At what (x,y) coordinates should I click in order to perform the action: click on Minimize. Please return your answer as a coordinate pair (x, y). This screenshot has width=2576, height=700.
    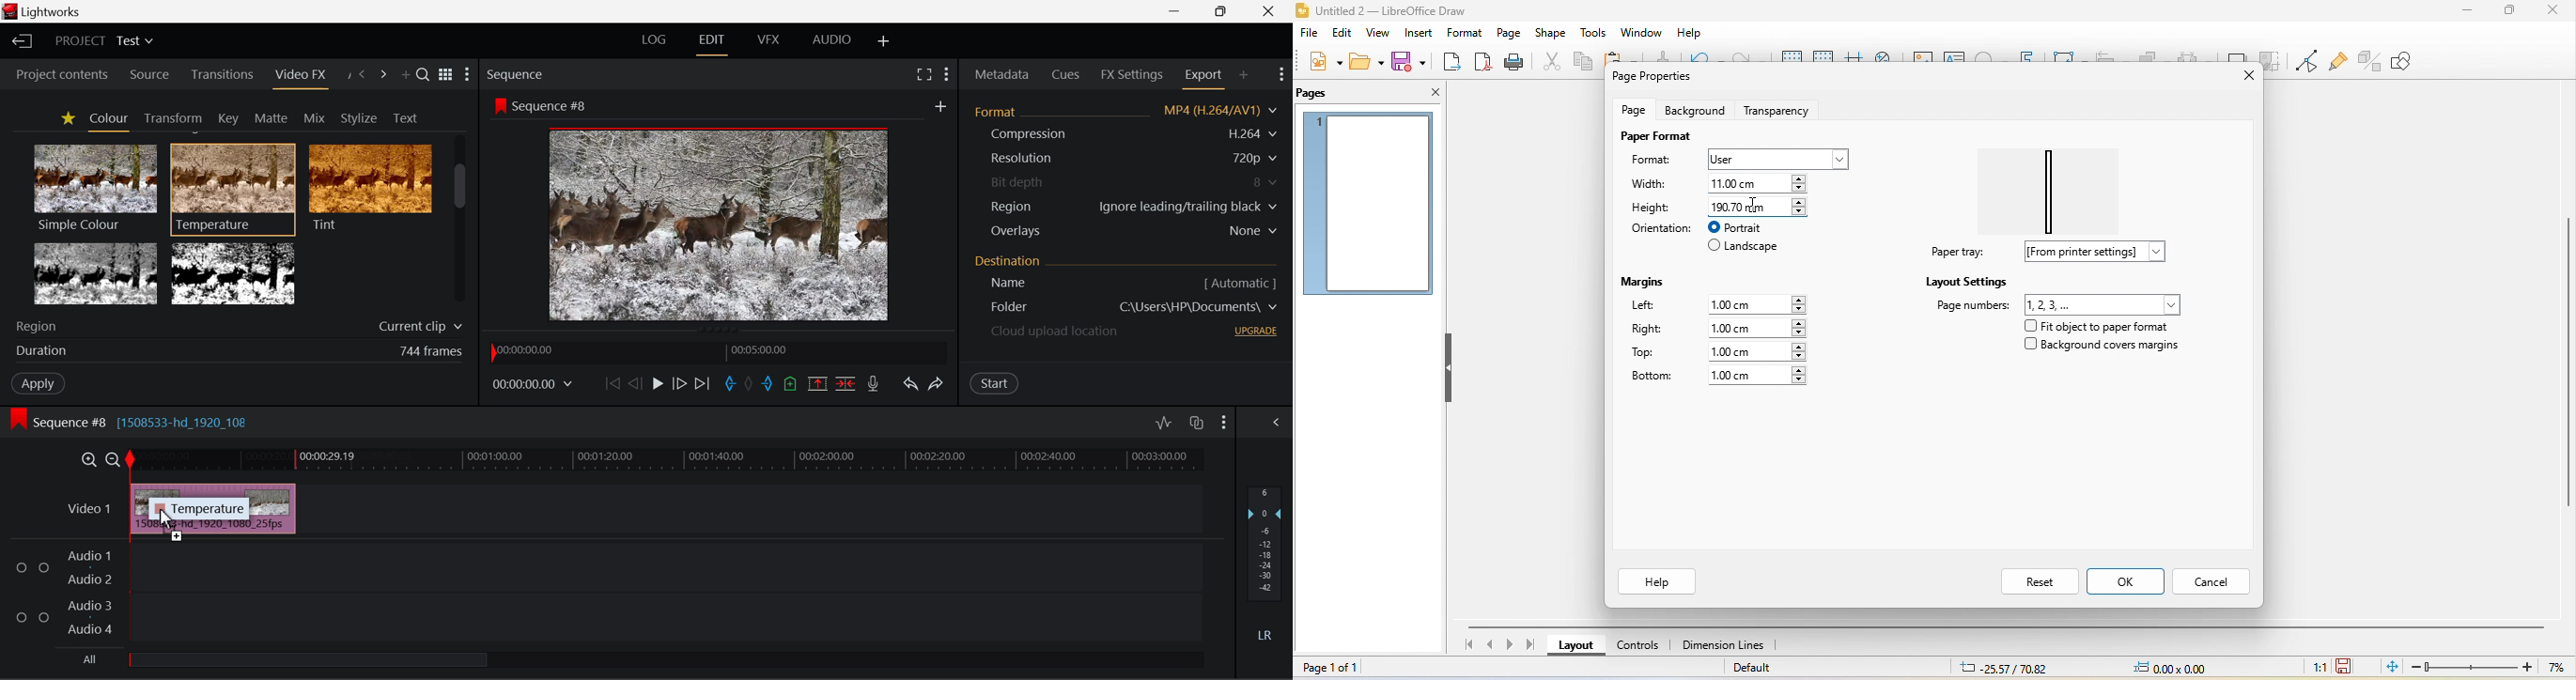
    Looking at the image, I should click on (1221, 10).